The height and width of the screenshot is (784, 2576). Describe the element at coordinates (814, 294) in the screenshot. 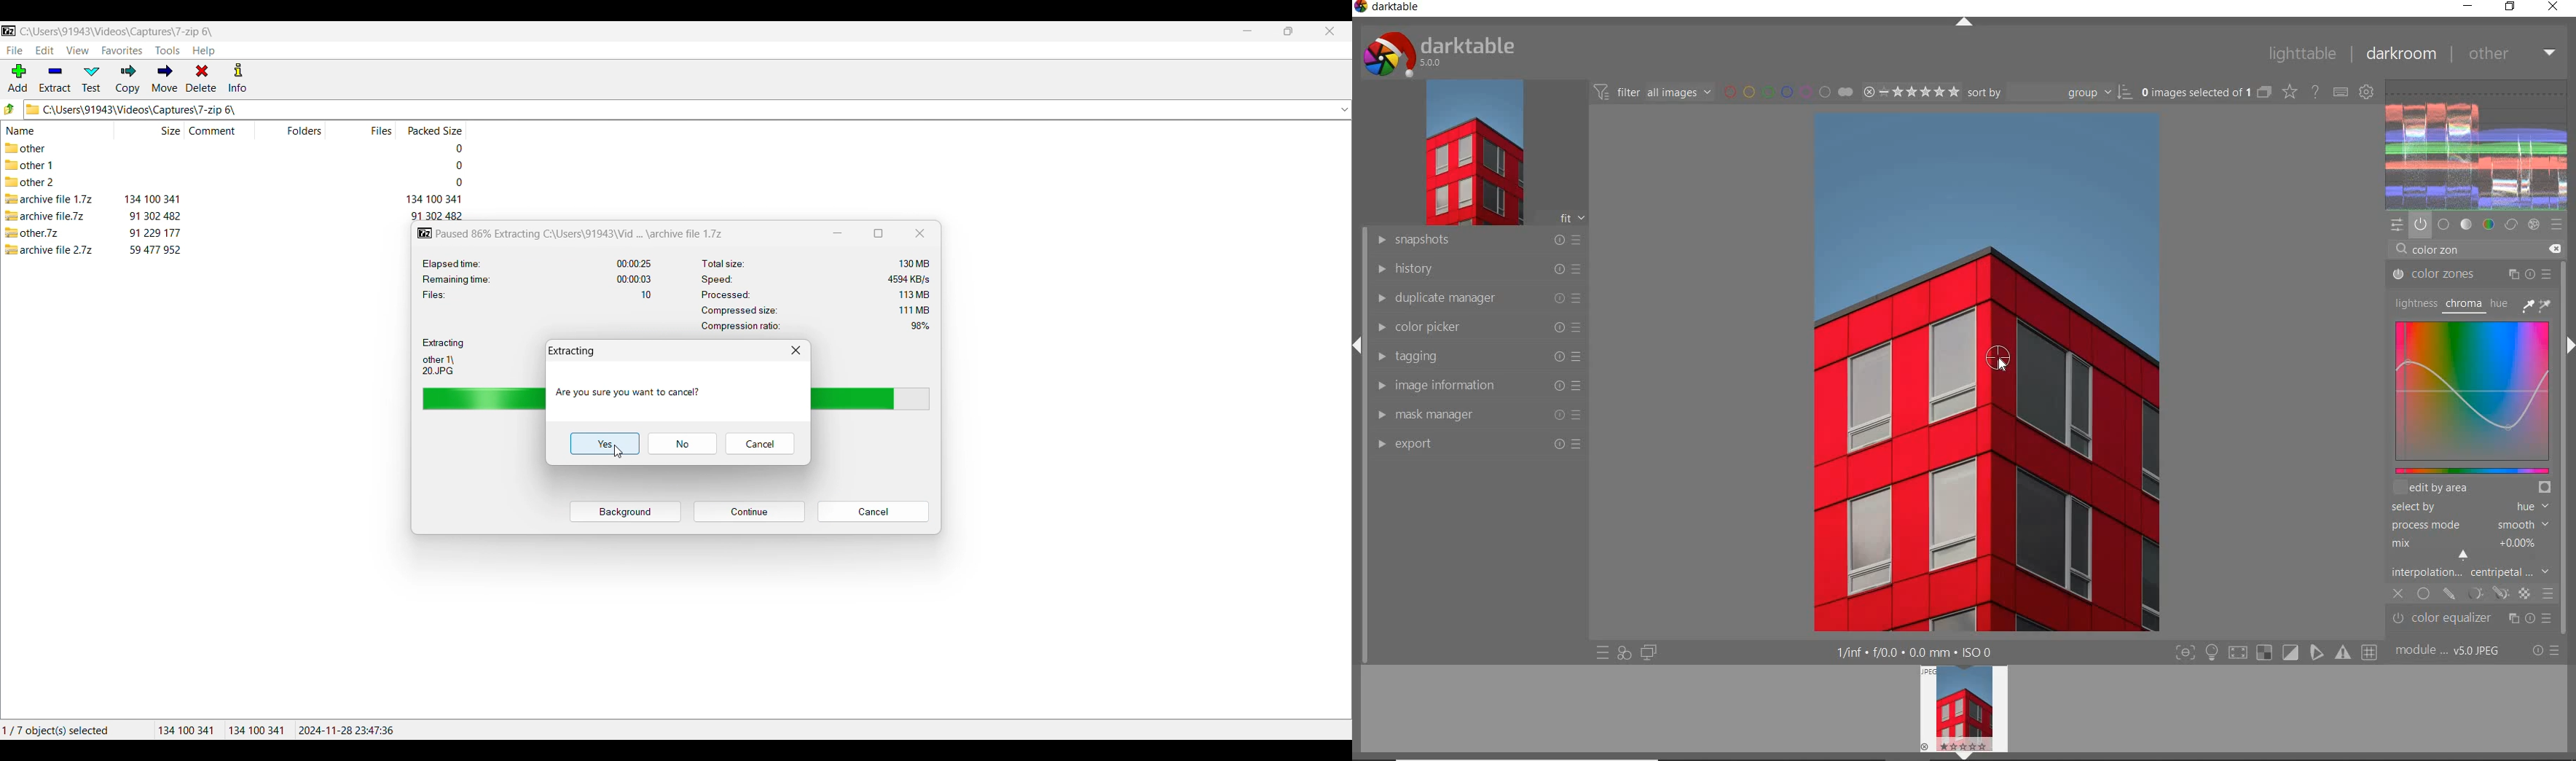

I see `Processed: 113 MB` at that location.